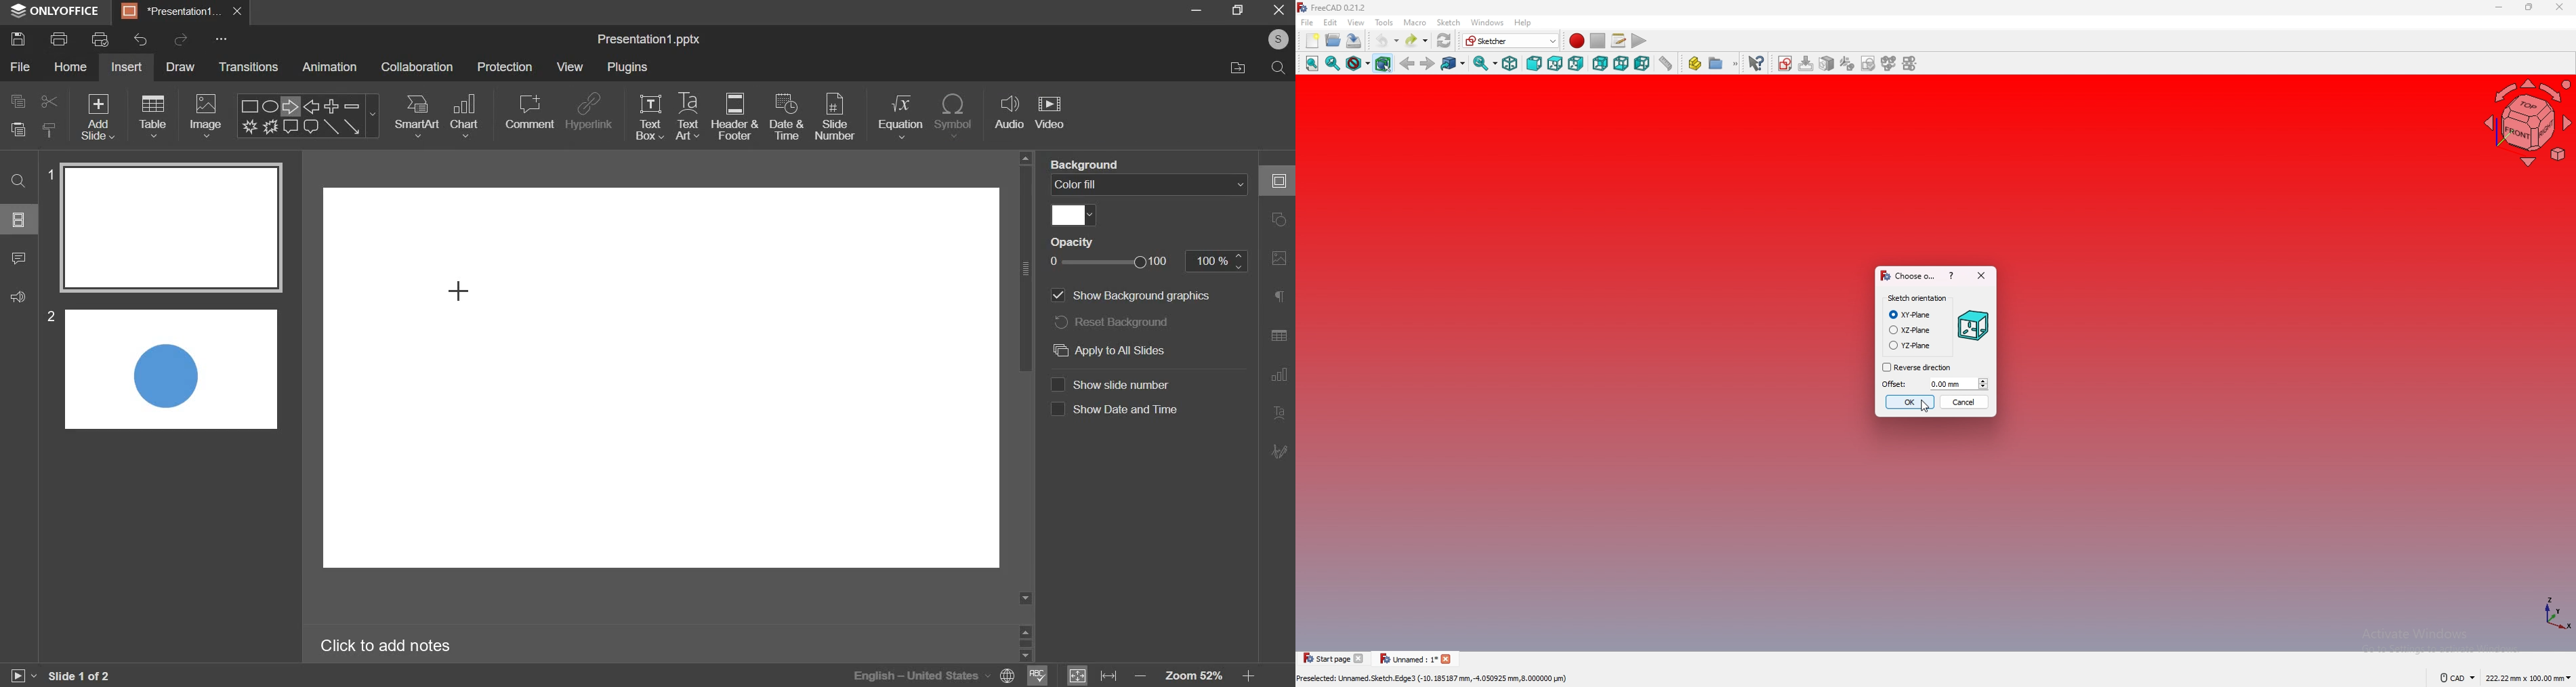  I want to click on scrollbar, so click(1026, 644).